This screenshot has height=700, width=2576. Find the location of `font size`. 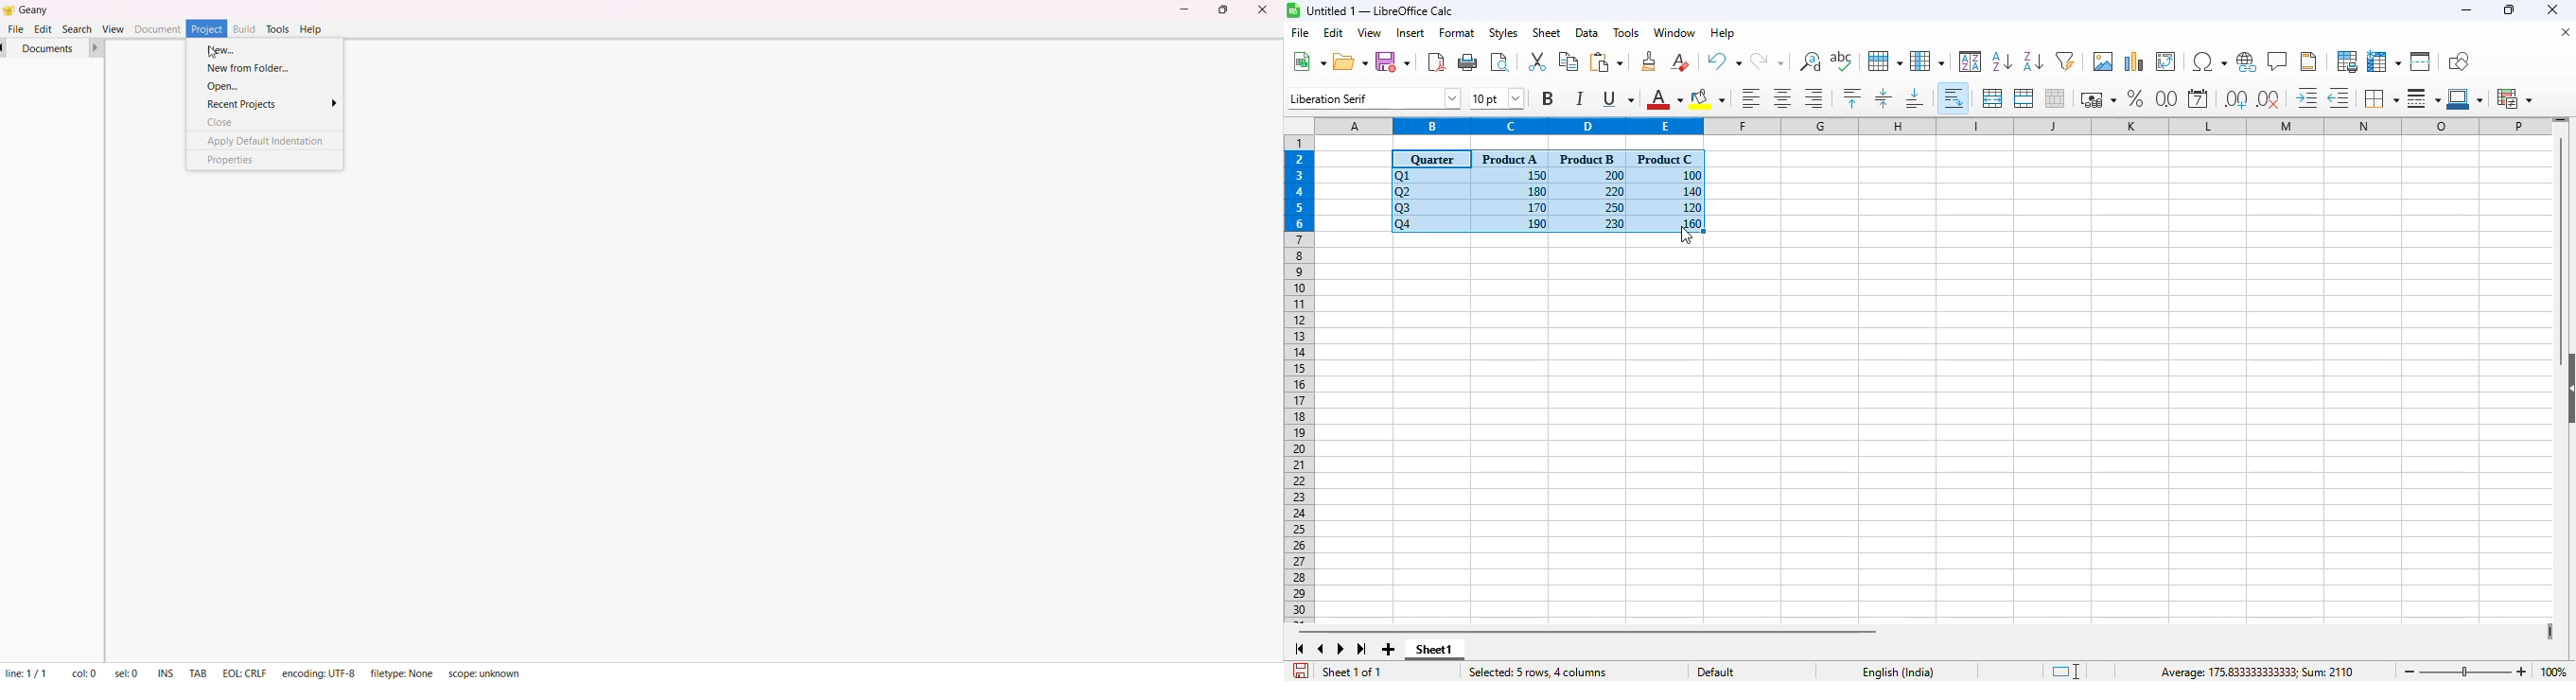

font size is located at coordinates (1496, 98).